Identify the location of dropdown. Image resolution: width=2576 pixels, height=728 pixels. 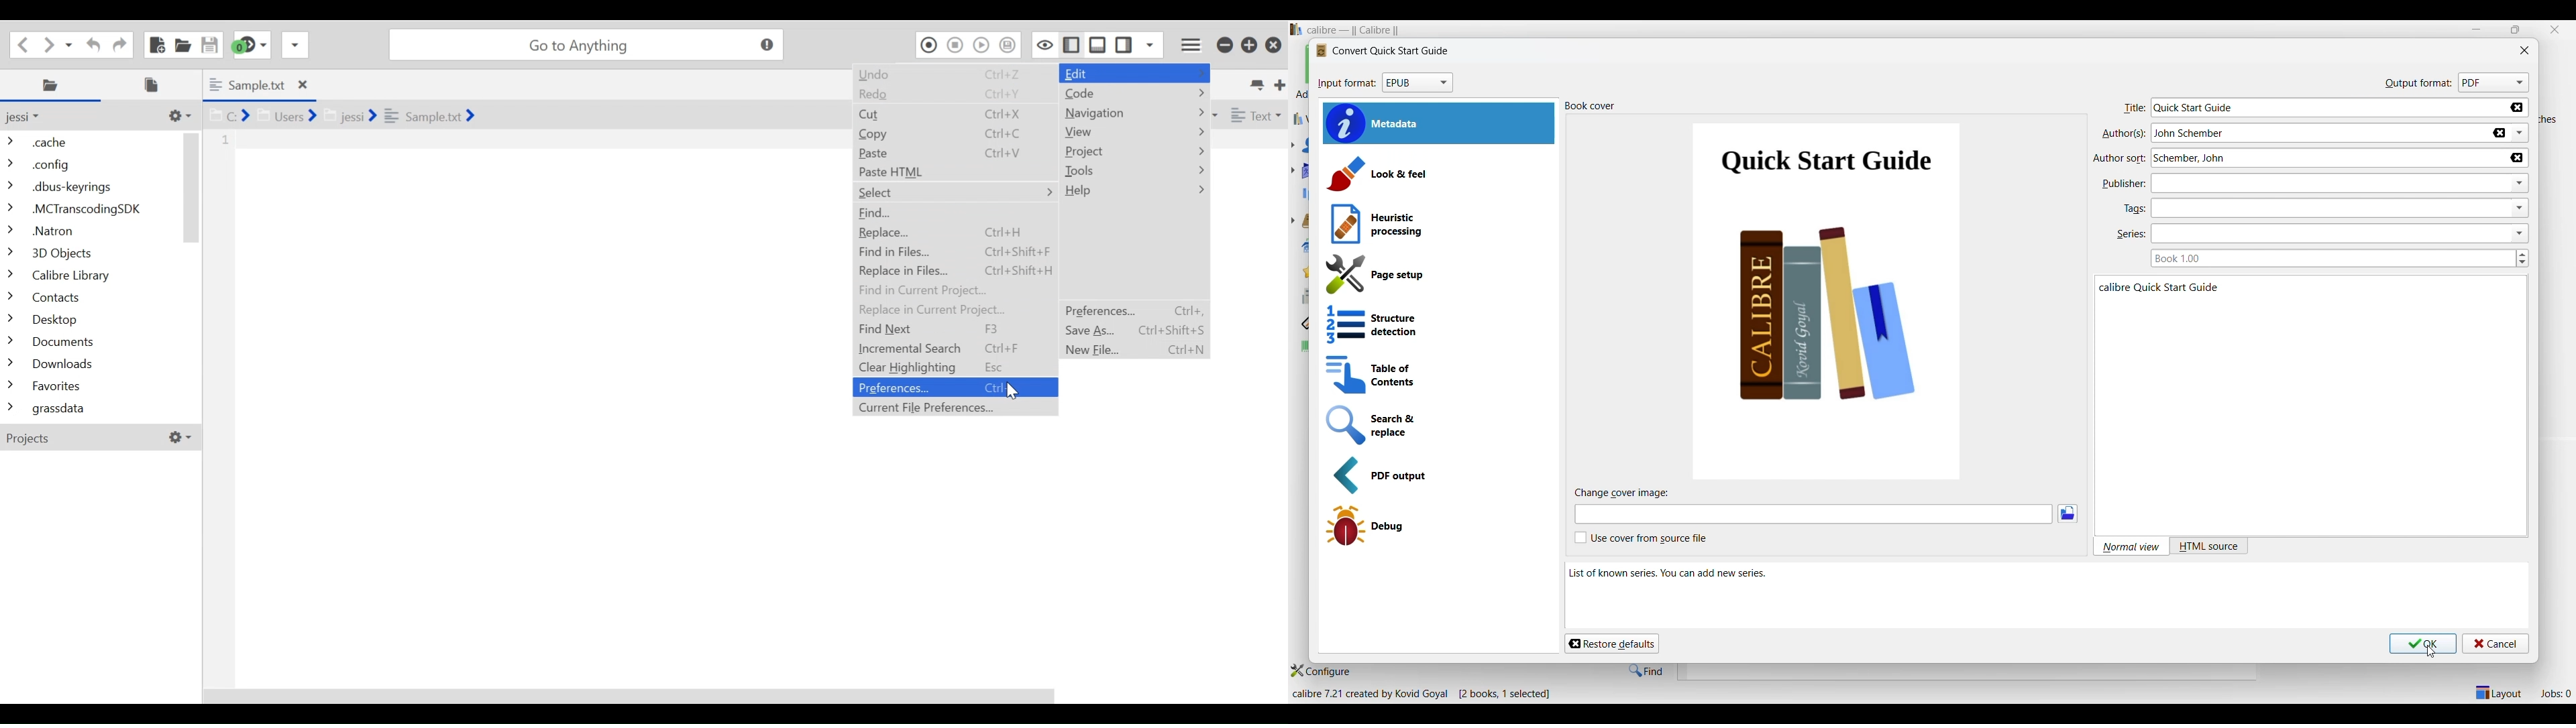
(2520, 184).